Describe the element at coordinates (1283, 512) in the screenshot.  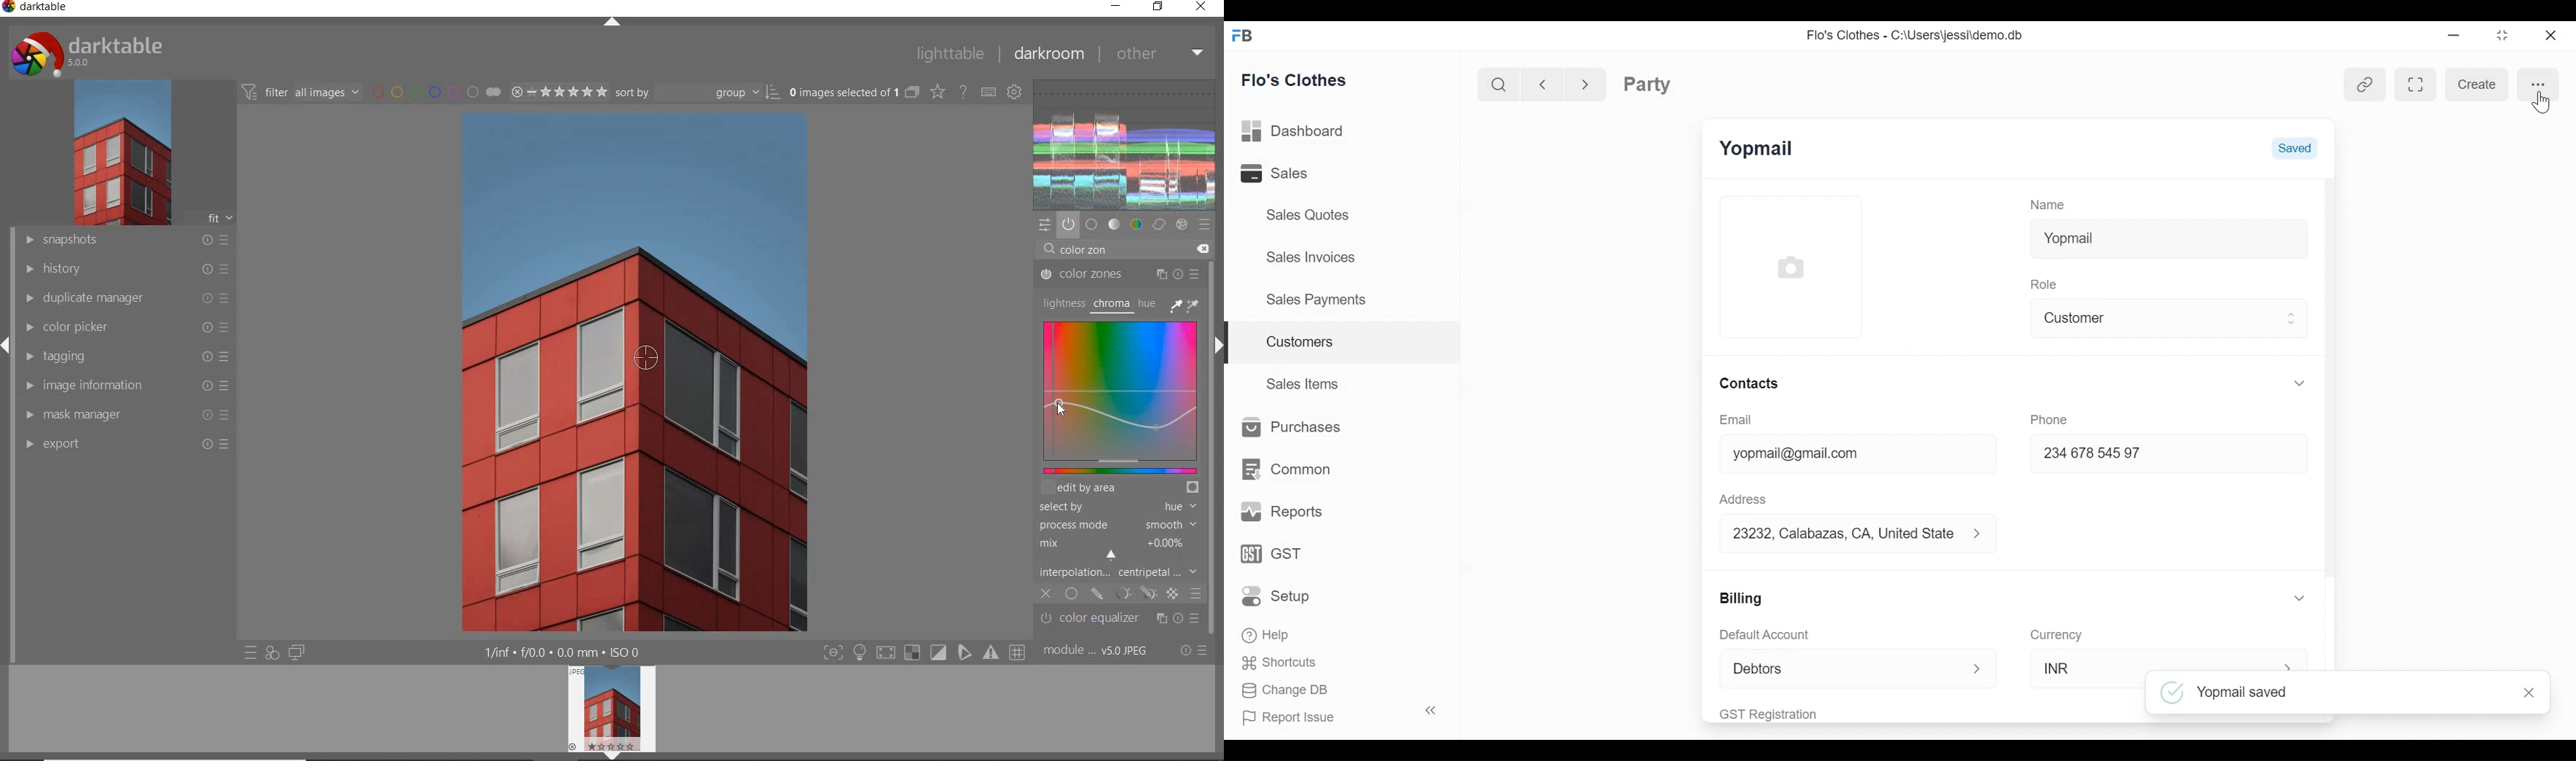
I see `Reports` at that location.